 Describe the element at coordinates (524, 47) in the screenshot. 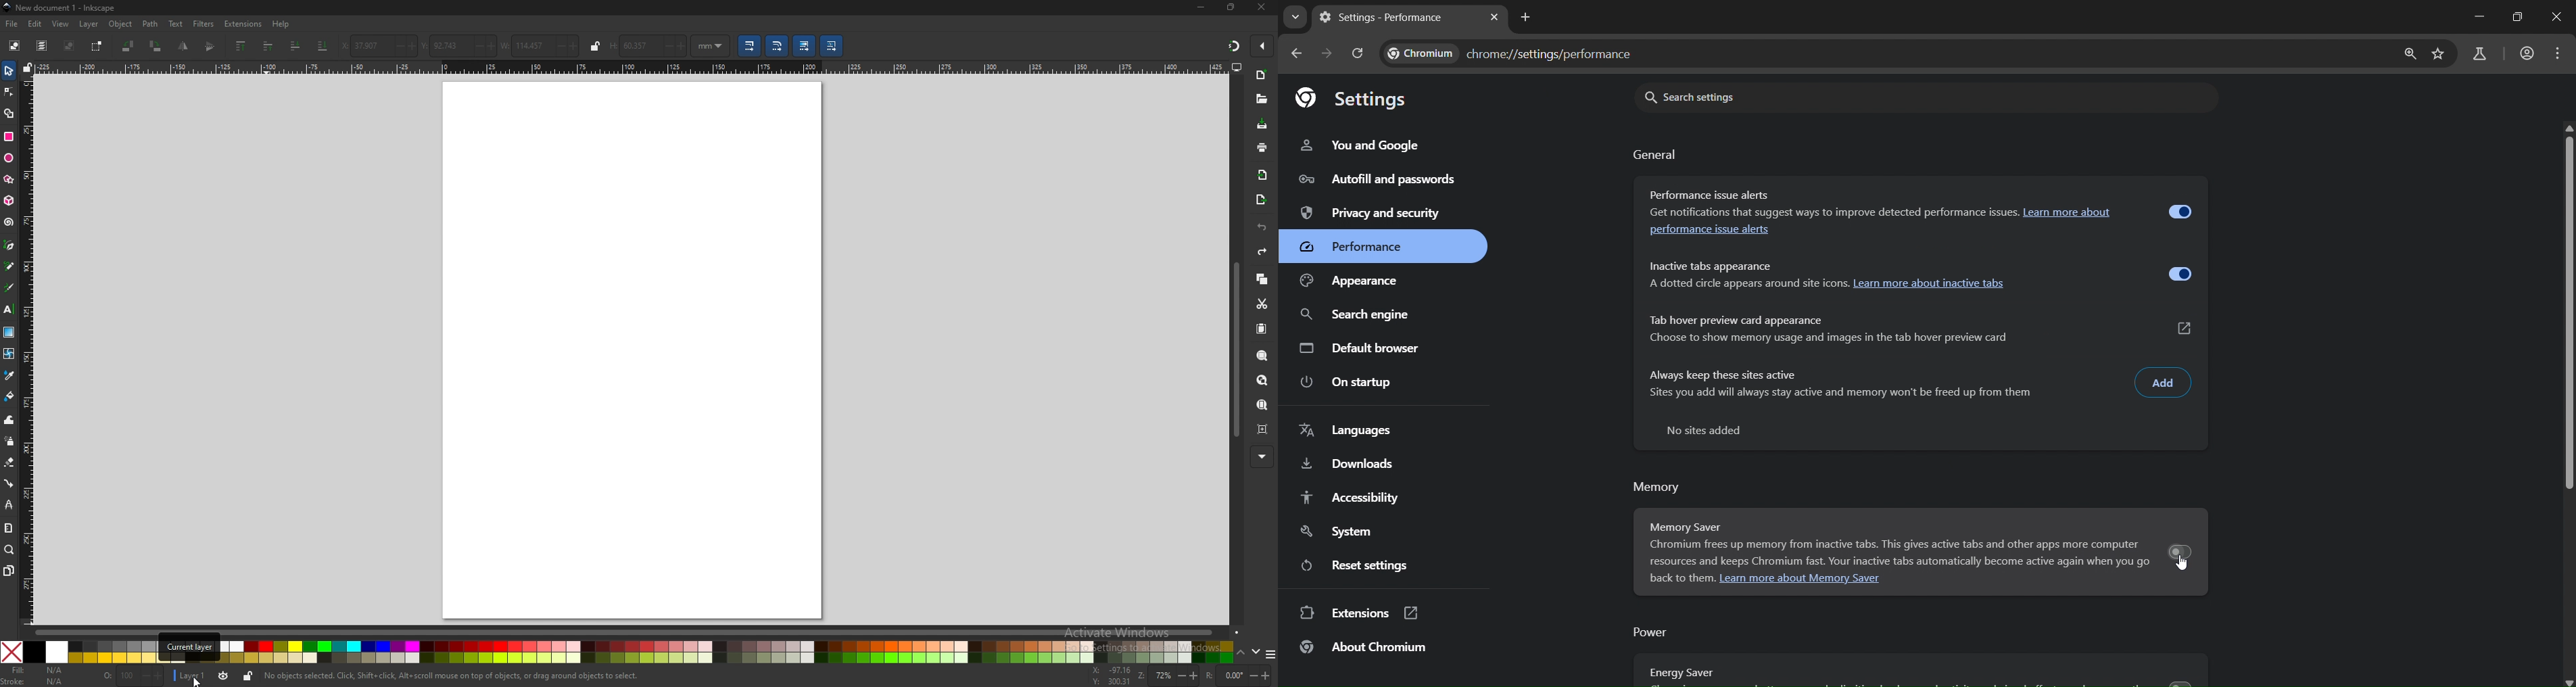

I see `width` at that location.